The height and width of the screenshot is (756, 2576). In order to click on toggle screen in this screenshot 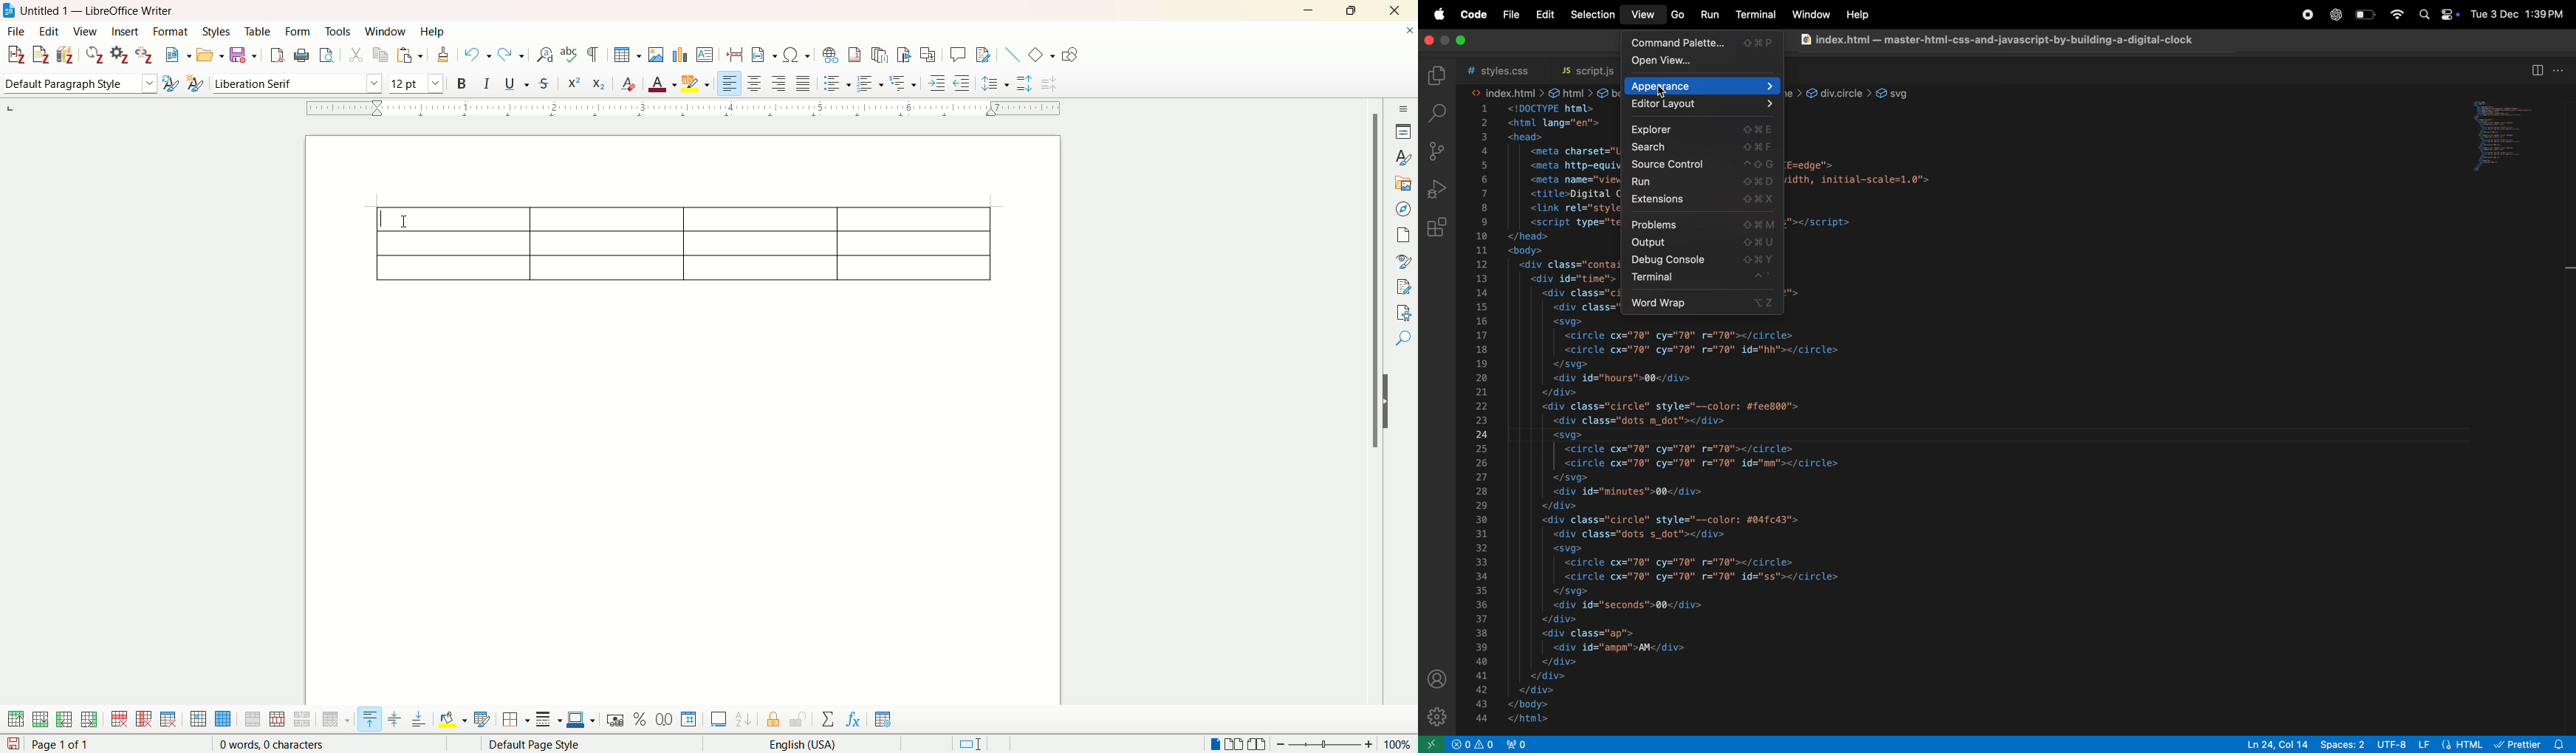, I will do `click(1447, 38)`.